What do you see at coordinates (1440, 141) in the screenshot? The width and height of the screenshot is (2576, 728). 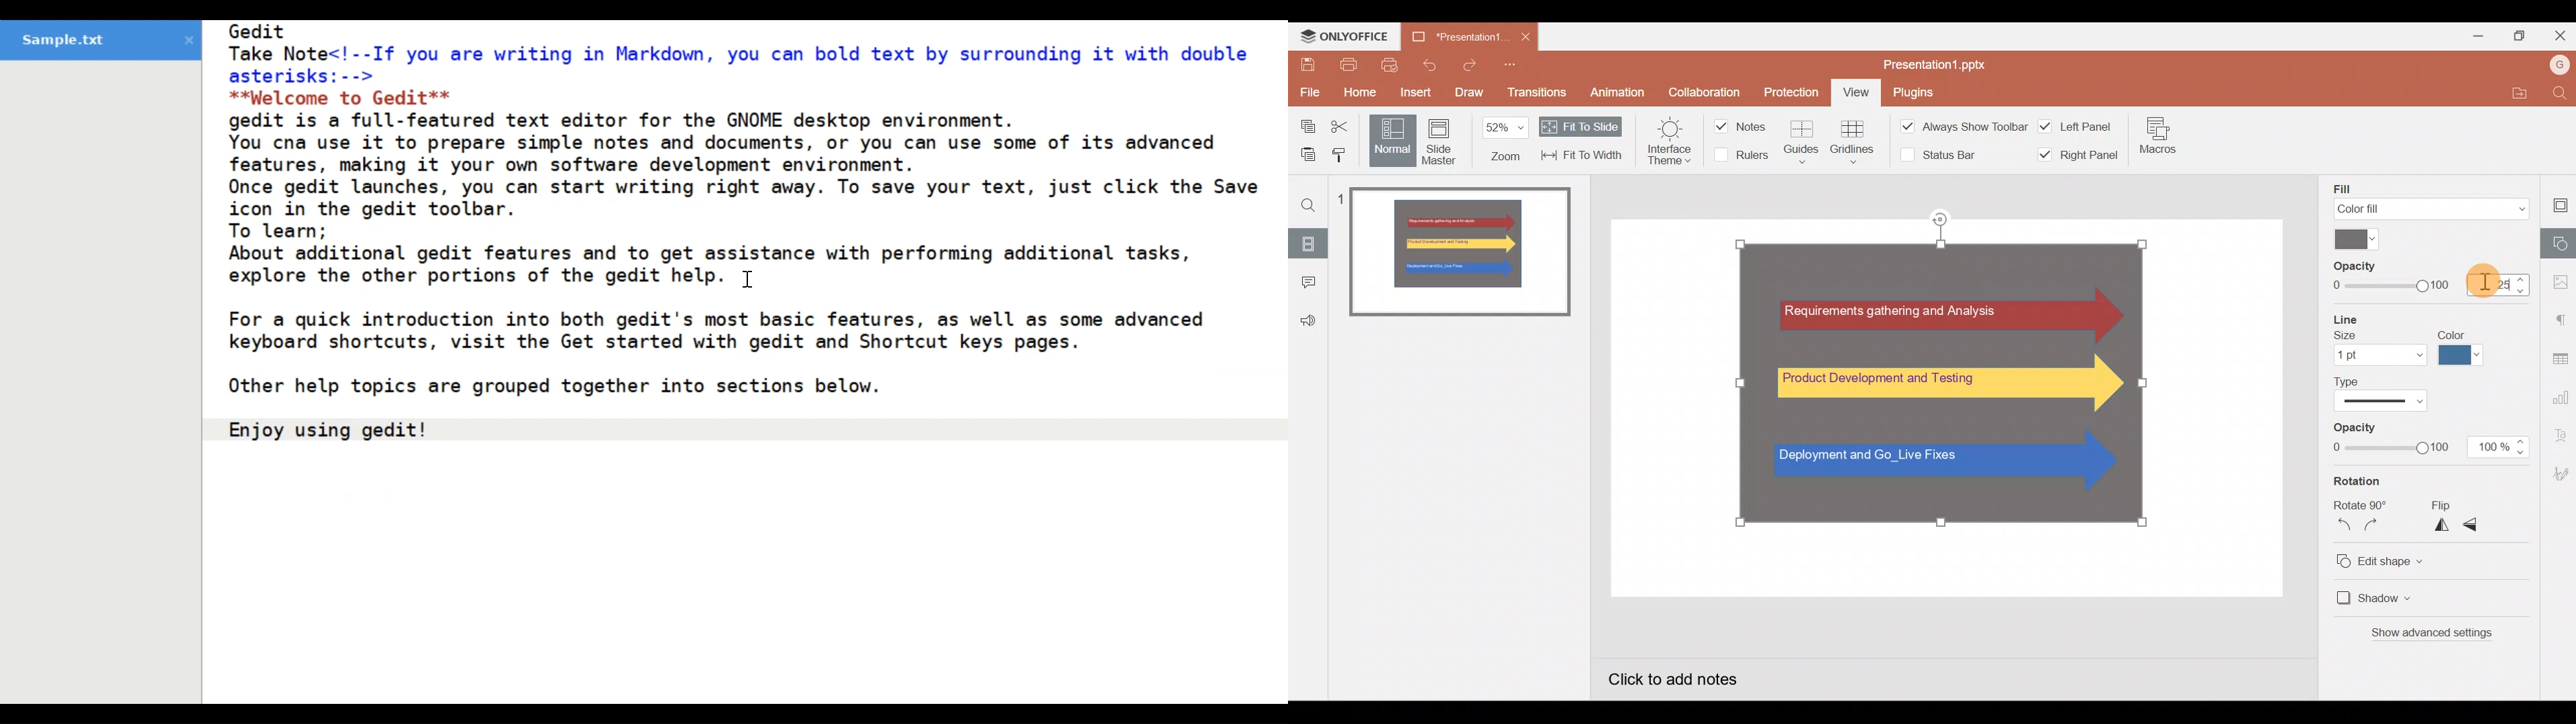 I see `Slide master` at bounding box center [1440, 141].